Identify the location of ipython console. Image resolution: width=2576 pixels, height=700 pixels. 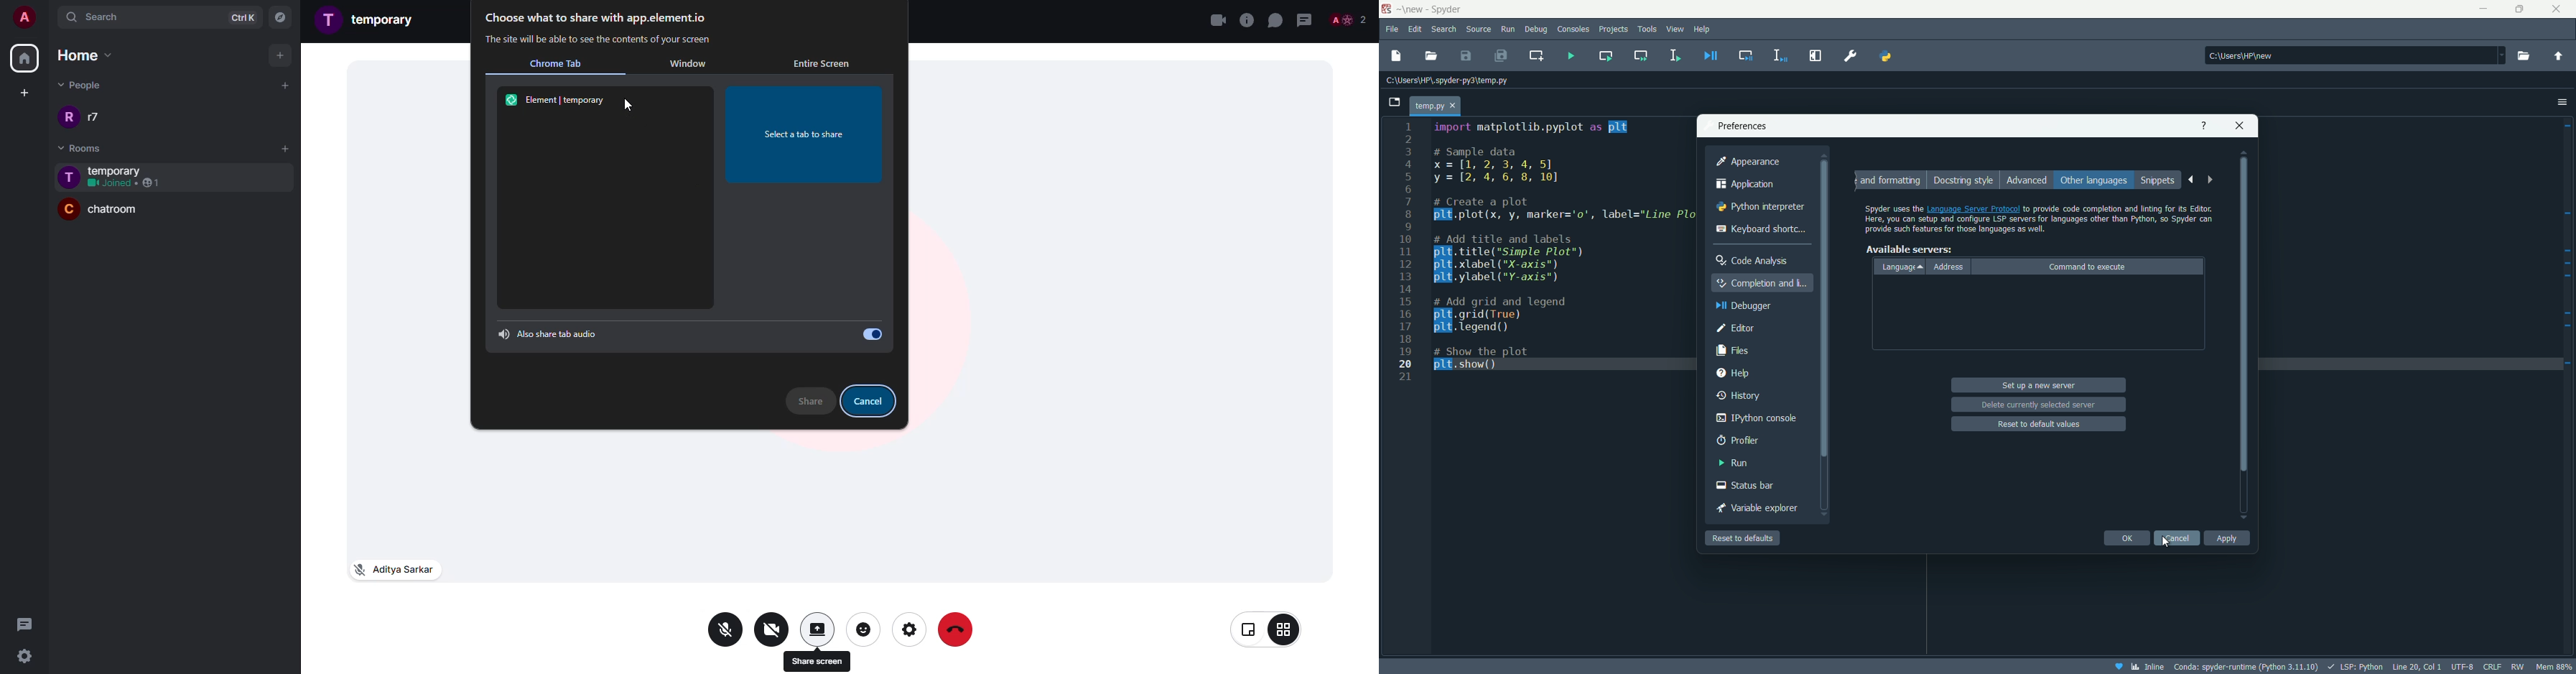
(1754, 418).